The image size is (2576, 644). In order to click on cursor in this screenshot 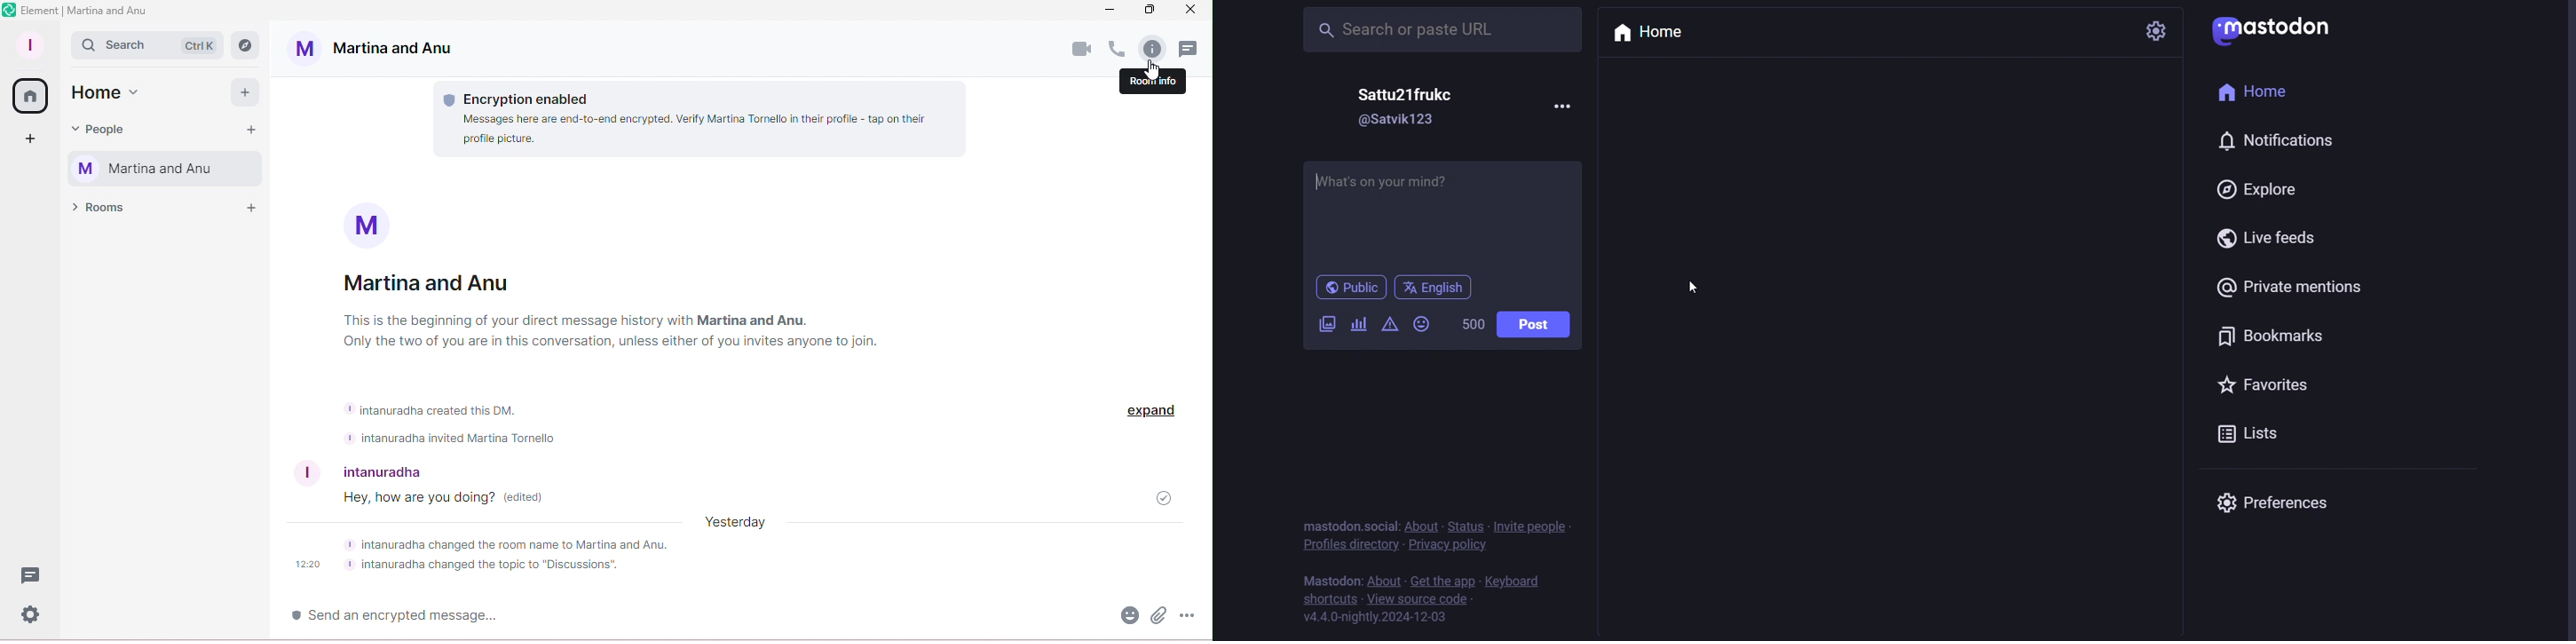, I will do `click(1693, 286)`.